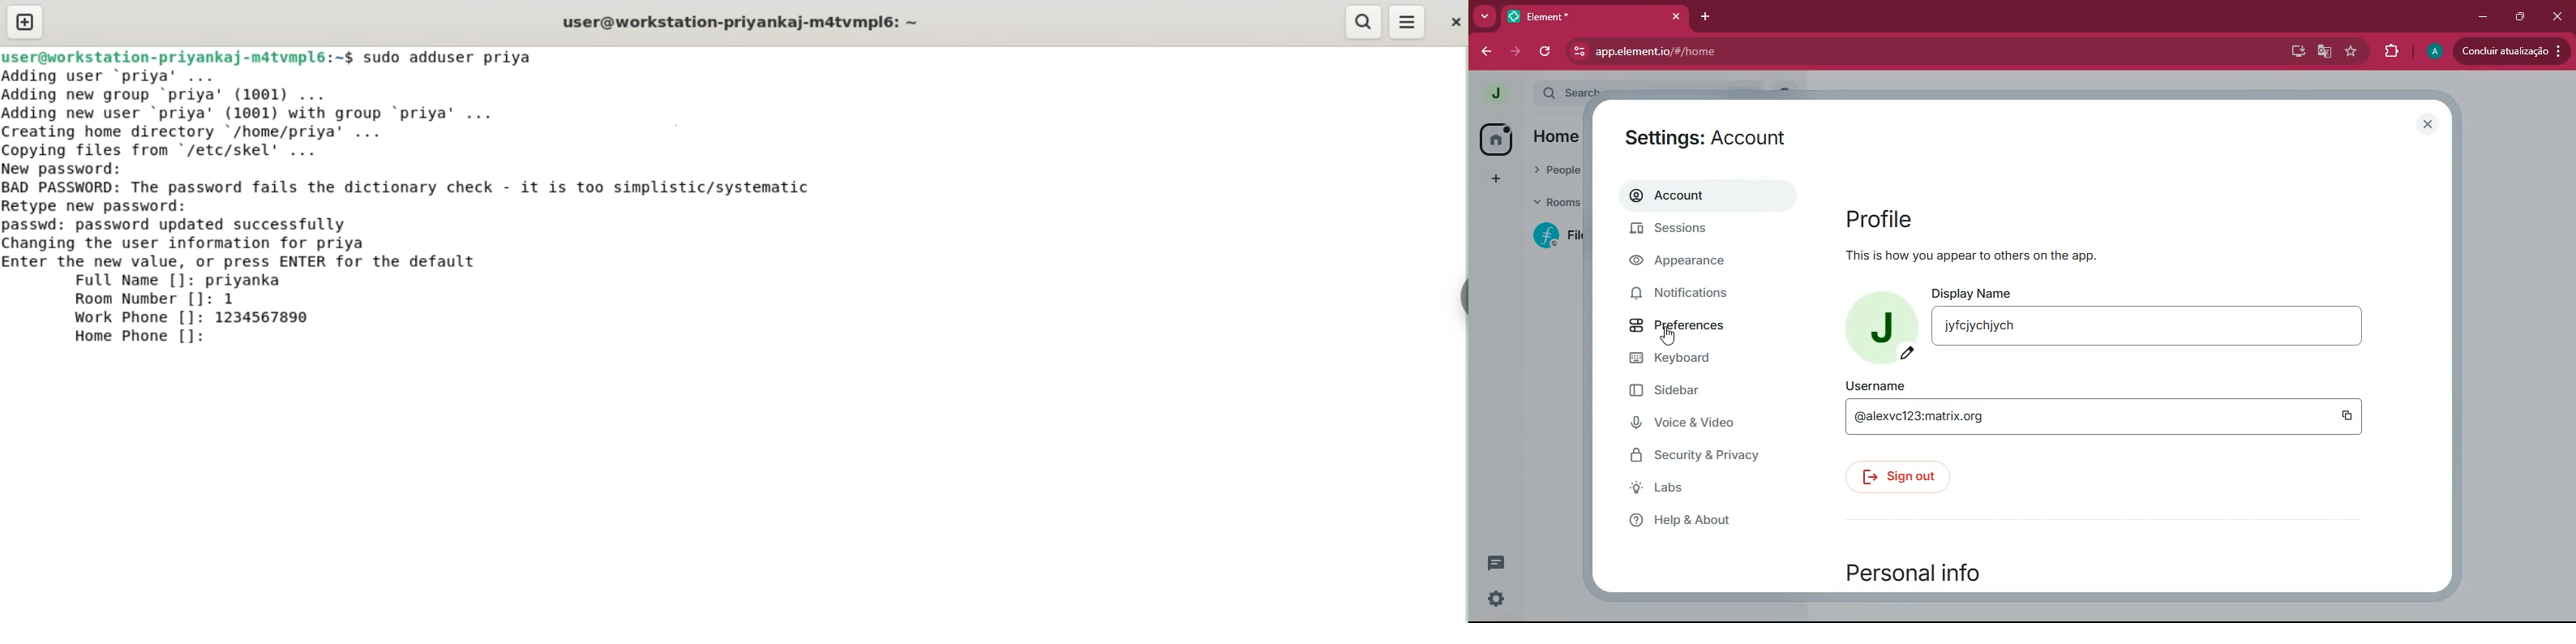 The height and width of the screenshot is (644, 2576). I want to click on new tab, so click(25, 22).